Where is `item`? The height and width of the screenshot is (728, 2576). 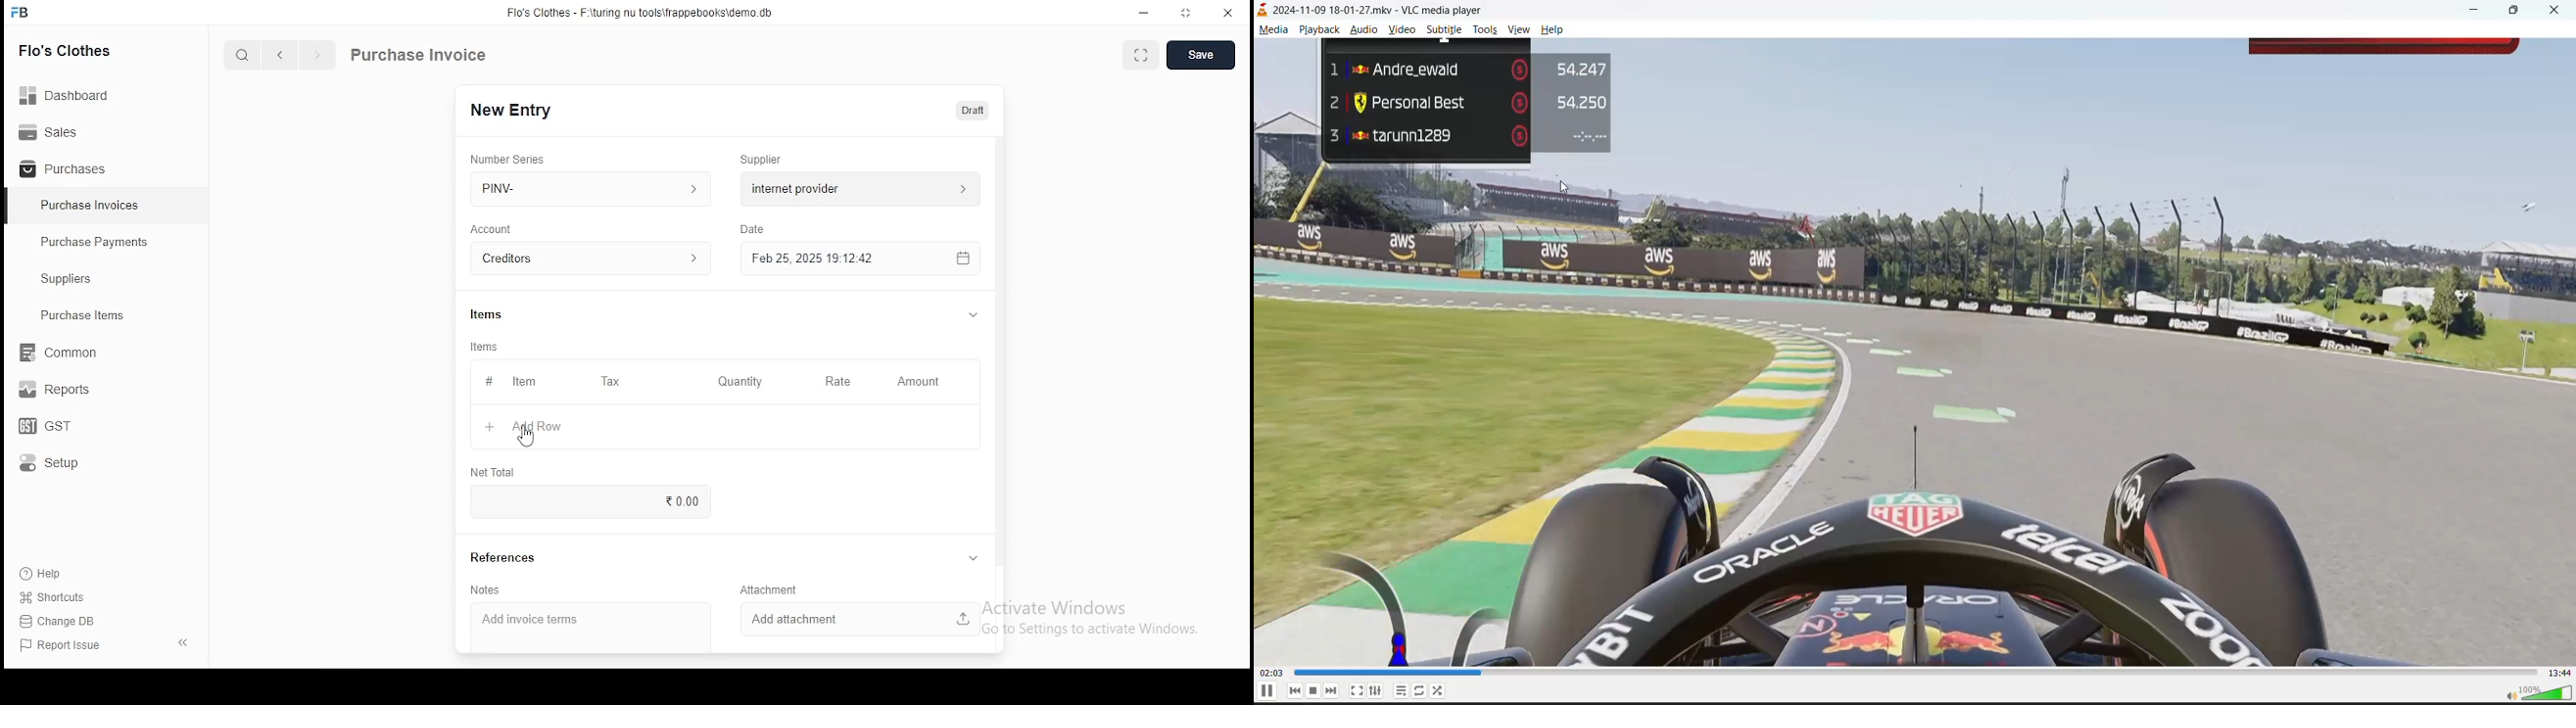 item is located at coordinates (523, 383).